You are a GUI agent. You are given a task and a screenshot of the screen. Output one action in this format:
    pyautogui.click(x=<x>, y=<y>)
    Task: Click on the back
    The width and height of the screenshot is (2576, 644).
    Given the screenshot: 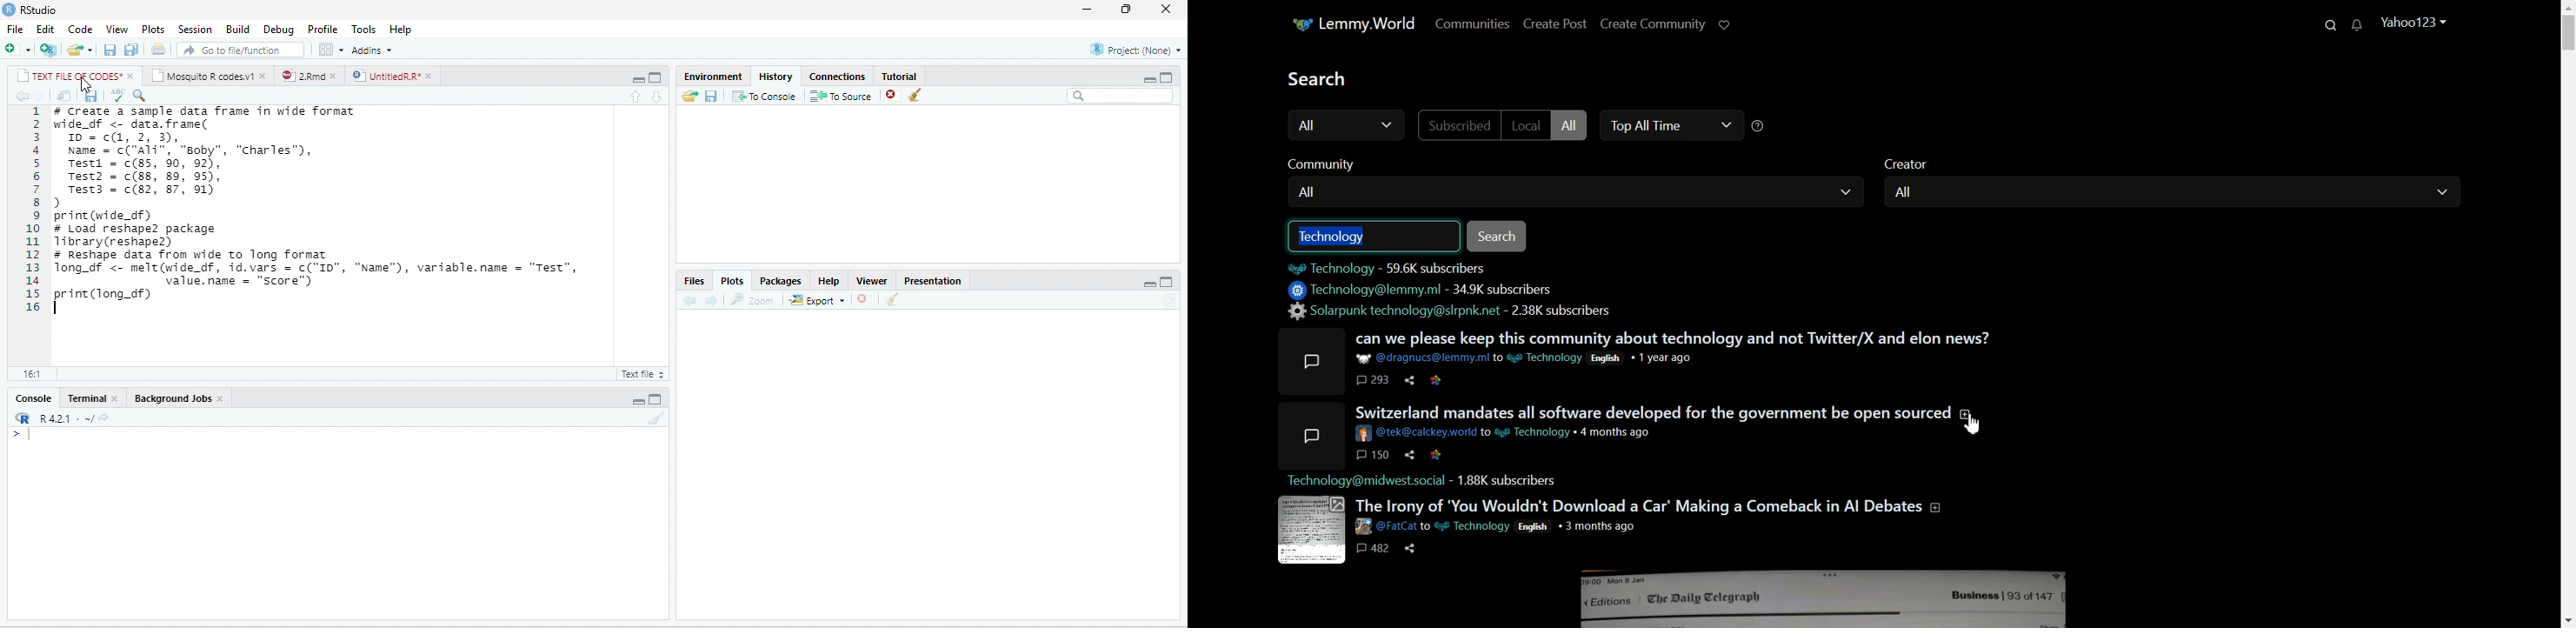 What is the action you would take?
    pyautogui.click(x=690, y=301)
    